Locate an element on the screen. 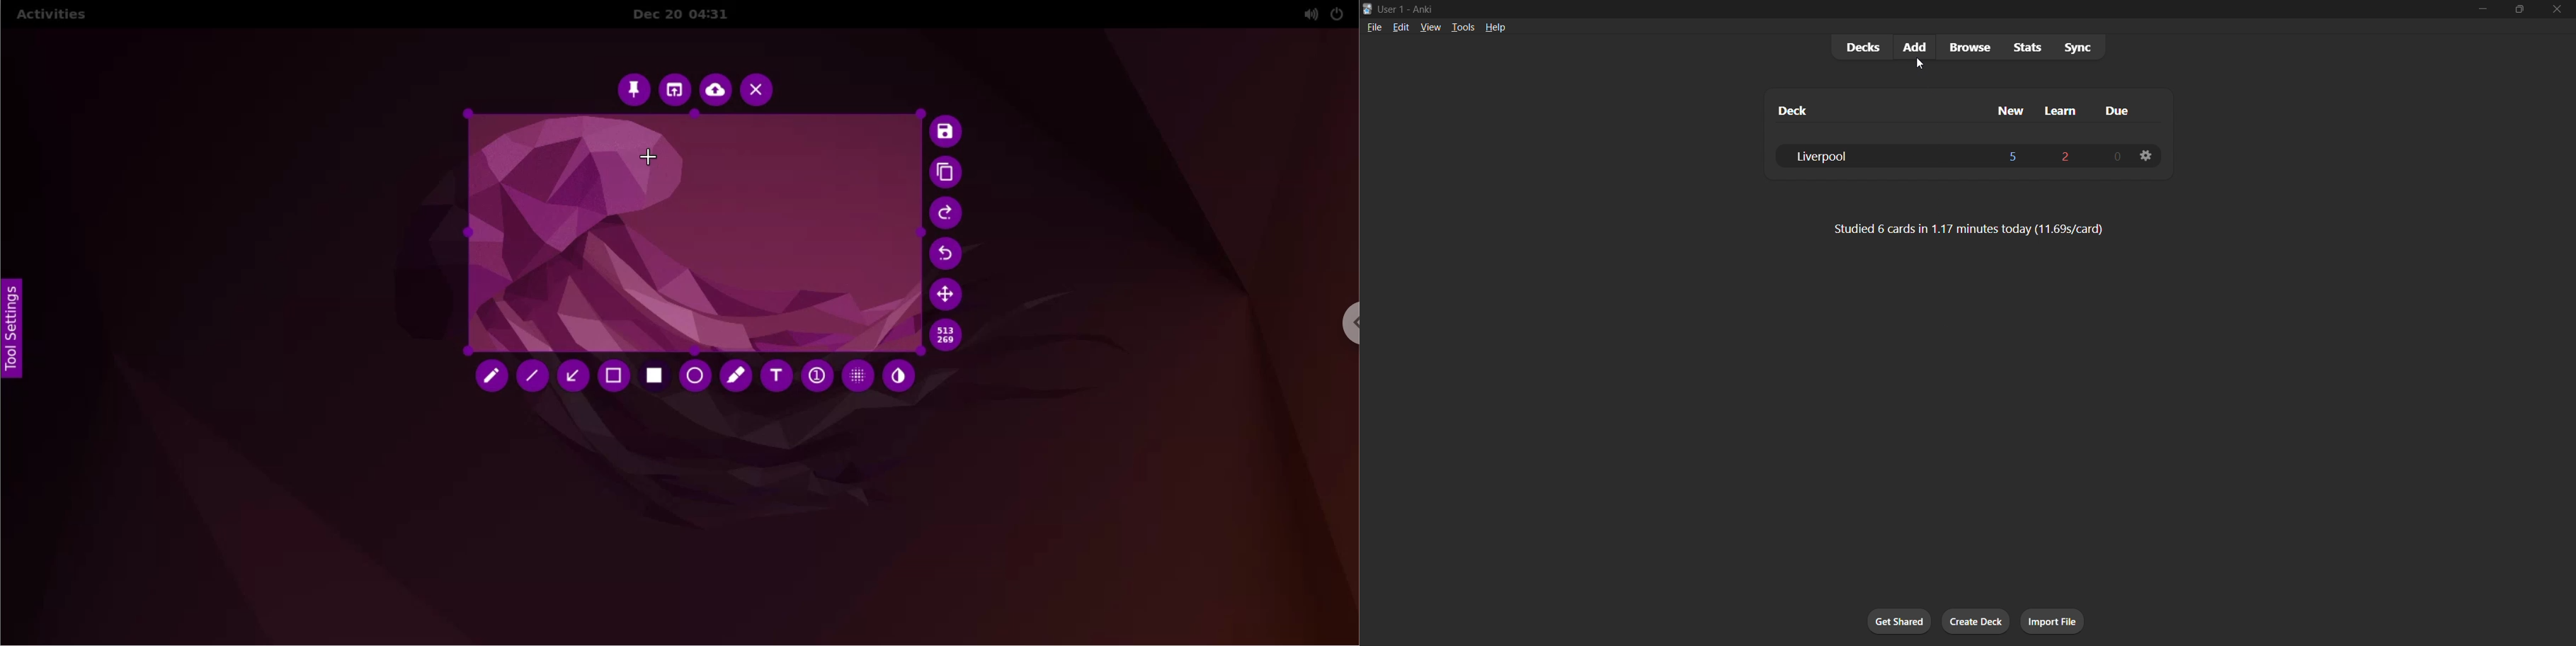 This screenshot has width=2576, height=672. view is located at coordinates (1430, 28).